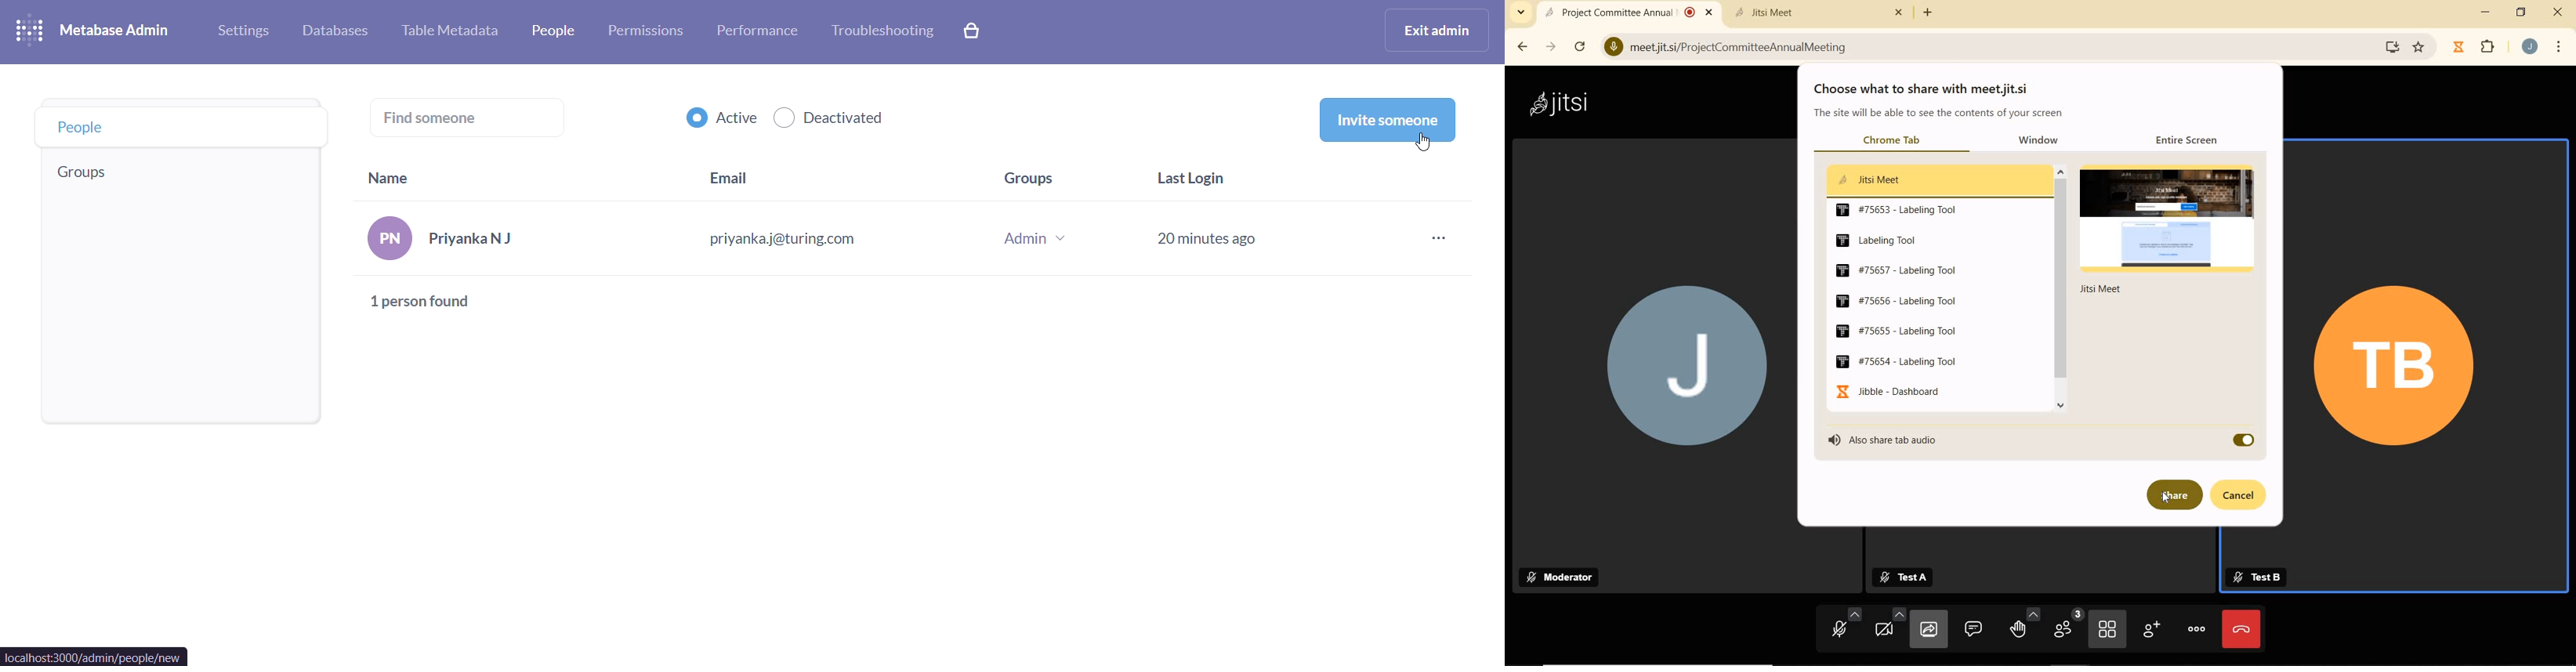  What do you see at coordinates (1521, 13) in the screenshot?
I see `Collapse` at bounding box center [1521, 13].